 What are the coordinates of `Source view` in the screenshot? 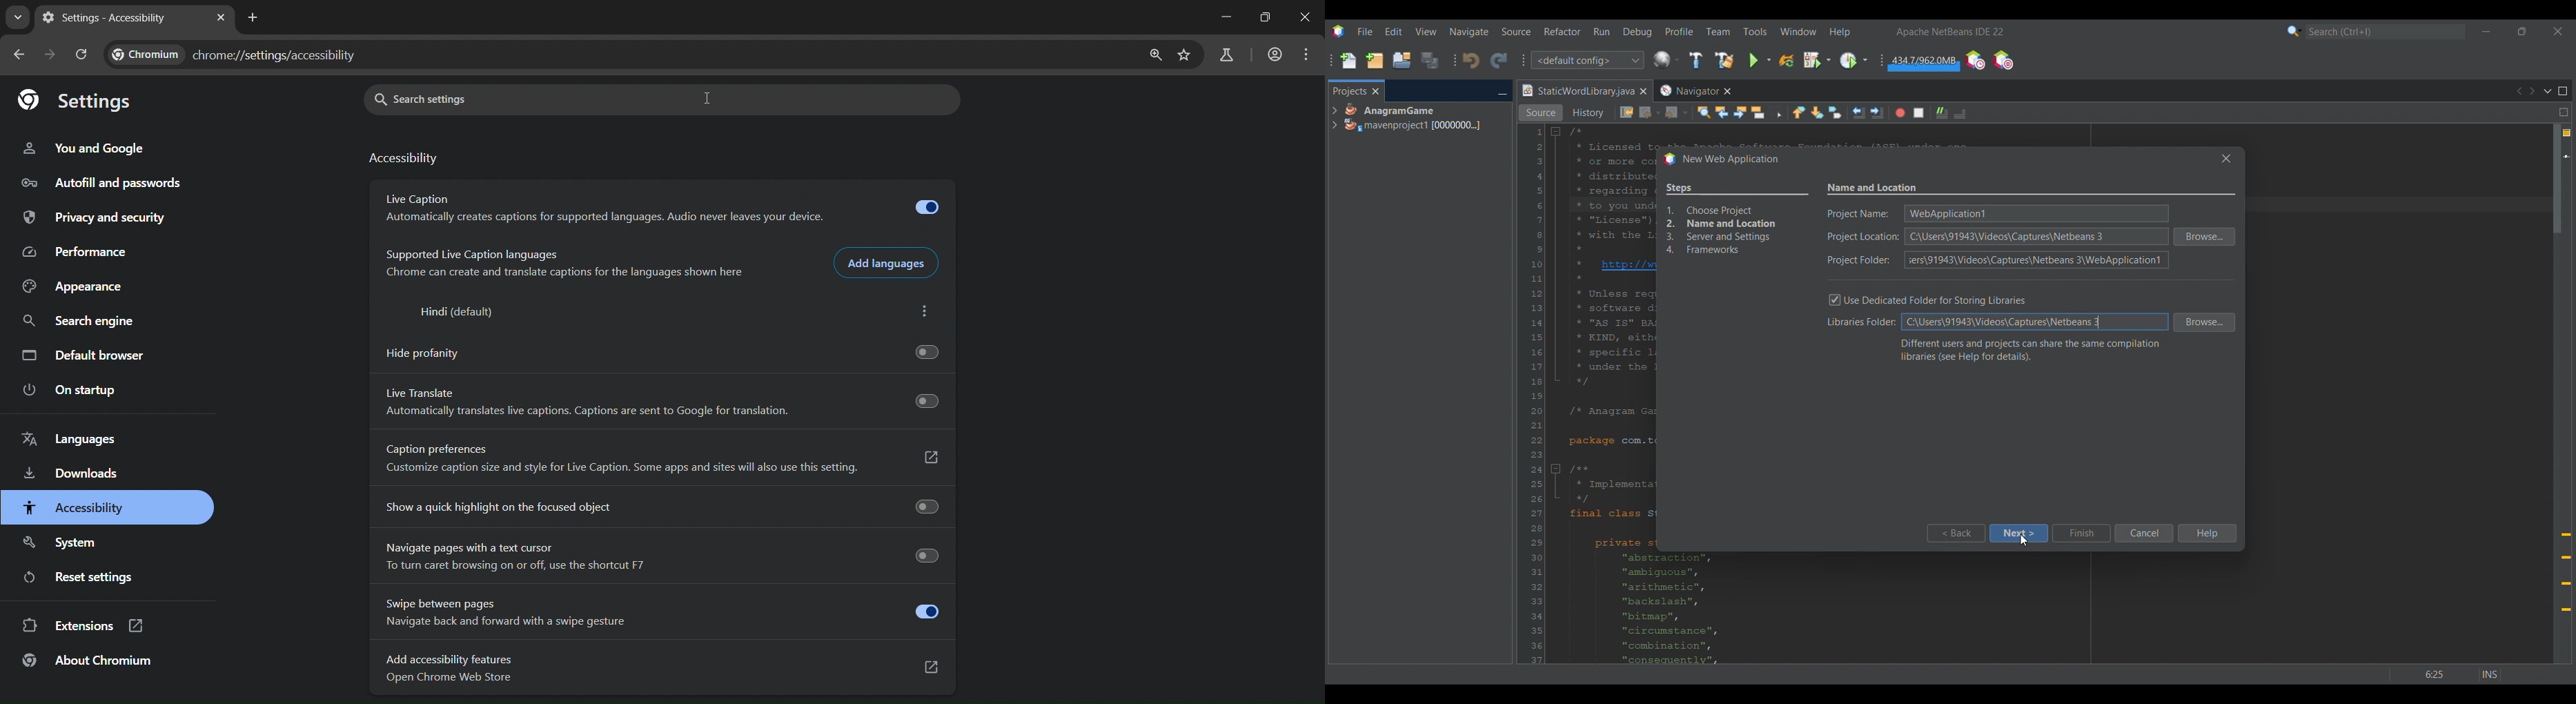 It's located at (1541, 113).